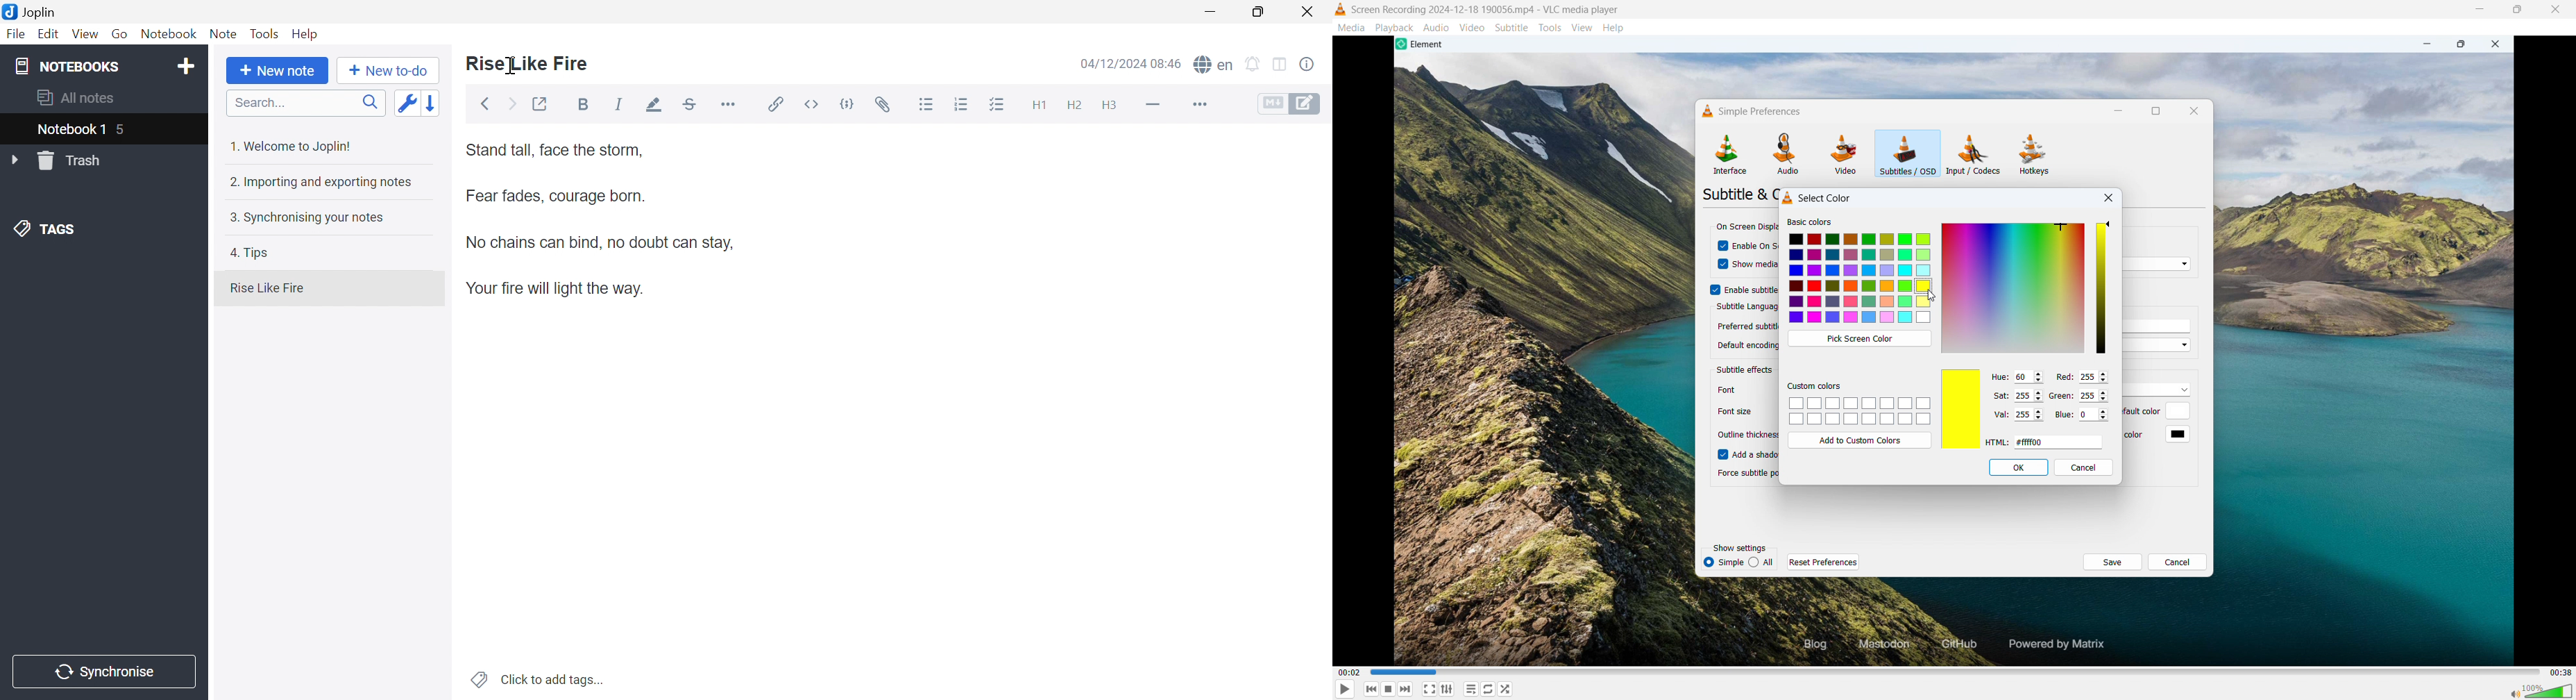  I want to click on Minimize, so click(1213, 11).